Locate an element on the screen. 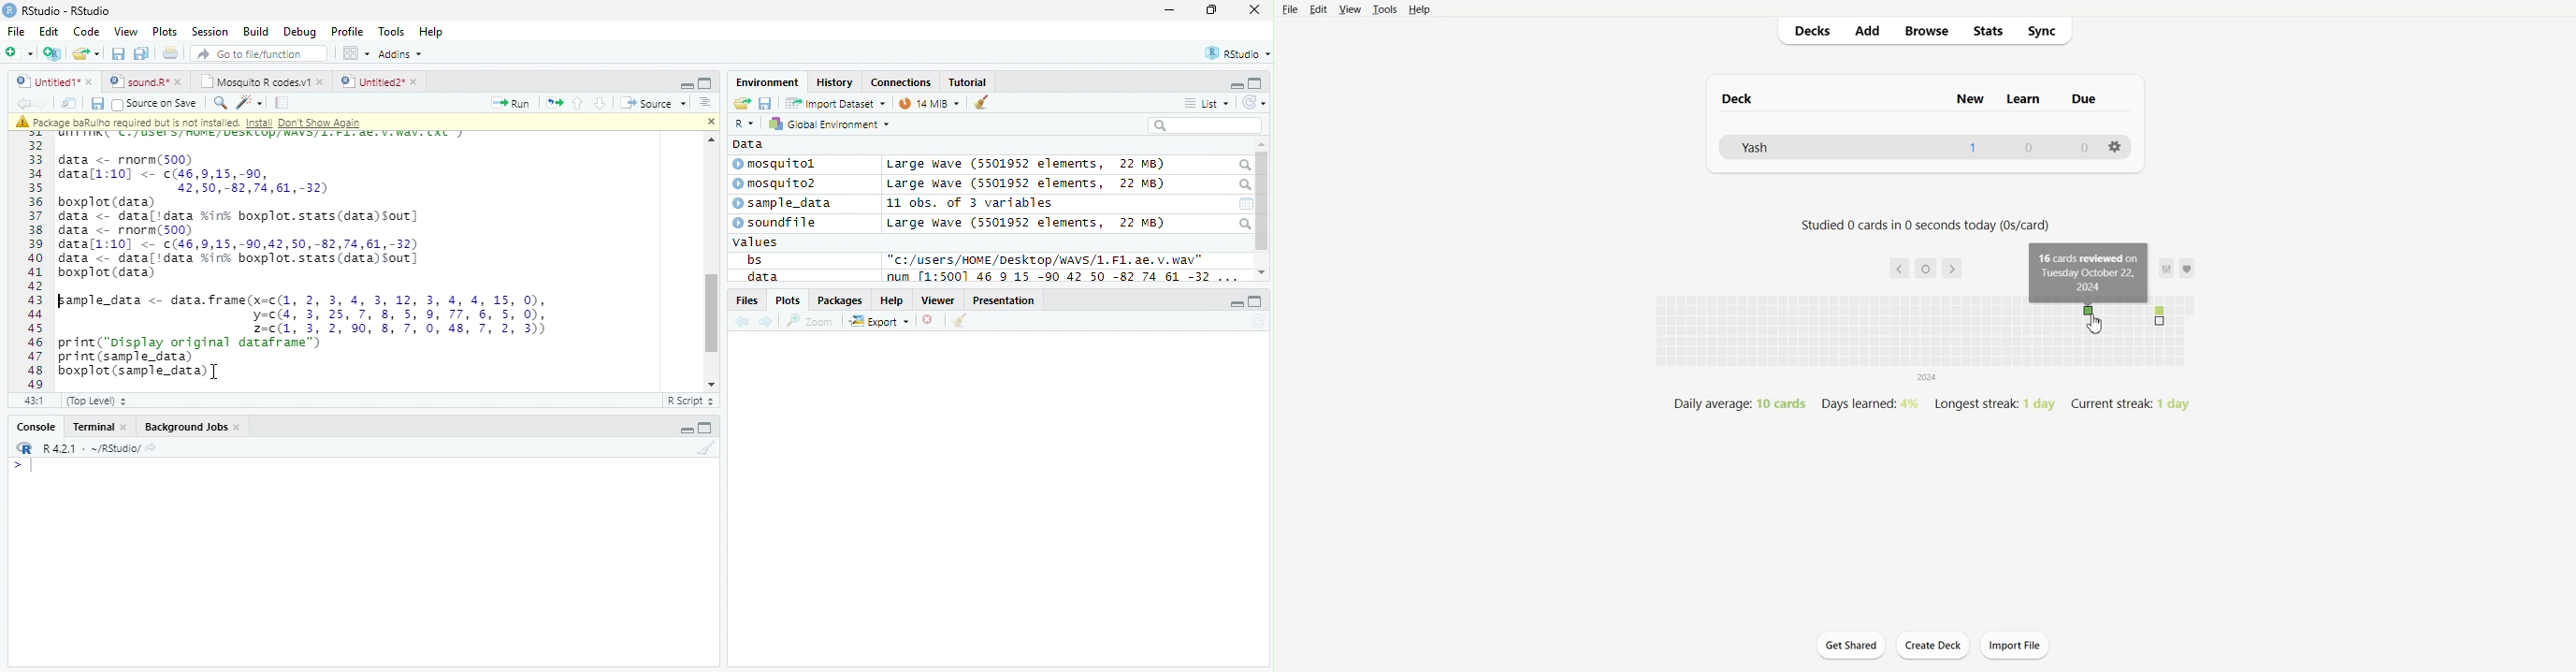  full screen is located at coordinates (1256, 301).